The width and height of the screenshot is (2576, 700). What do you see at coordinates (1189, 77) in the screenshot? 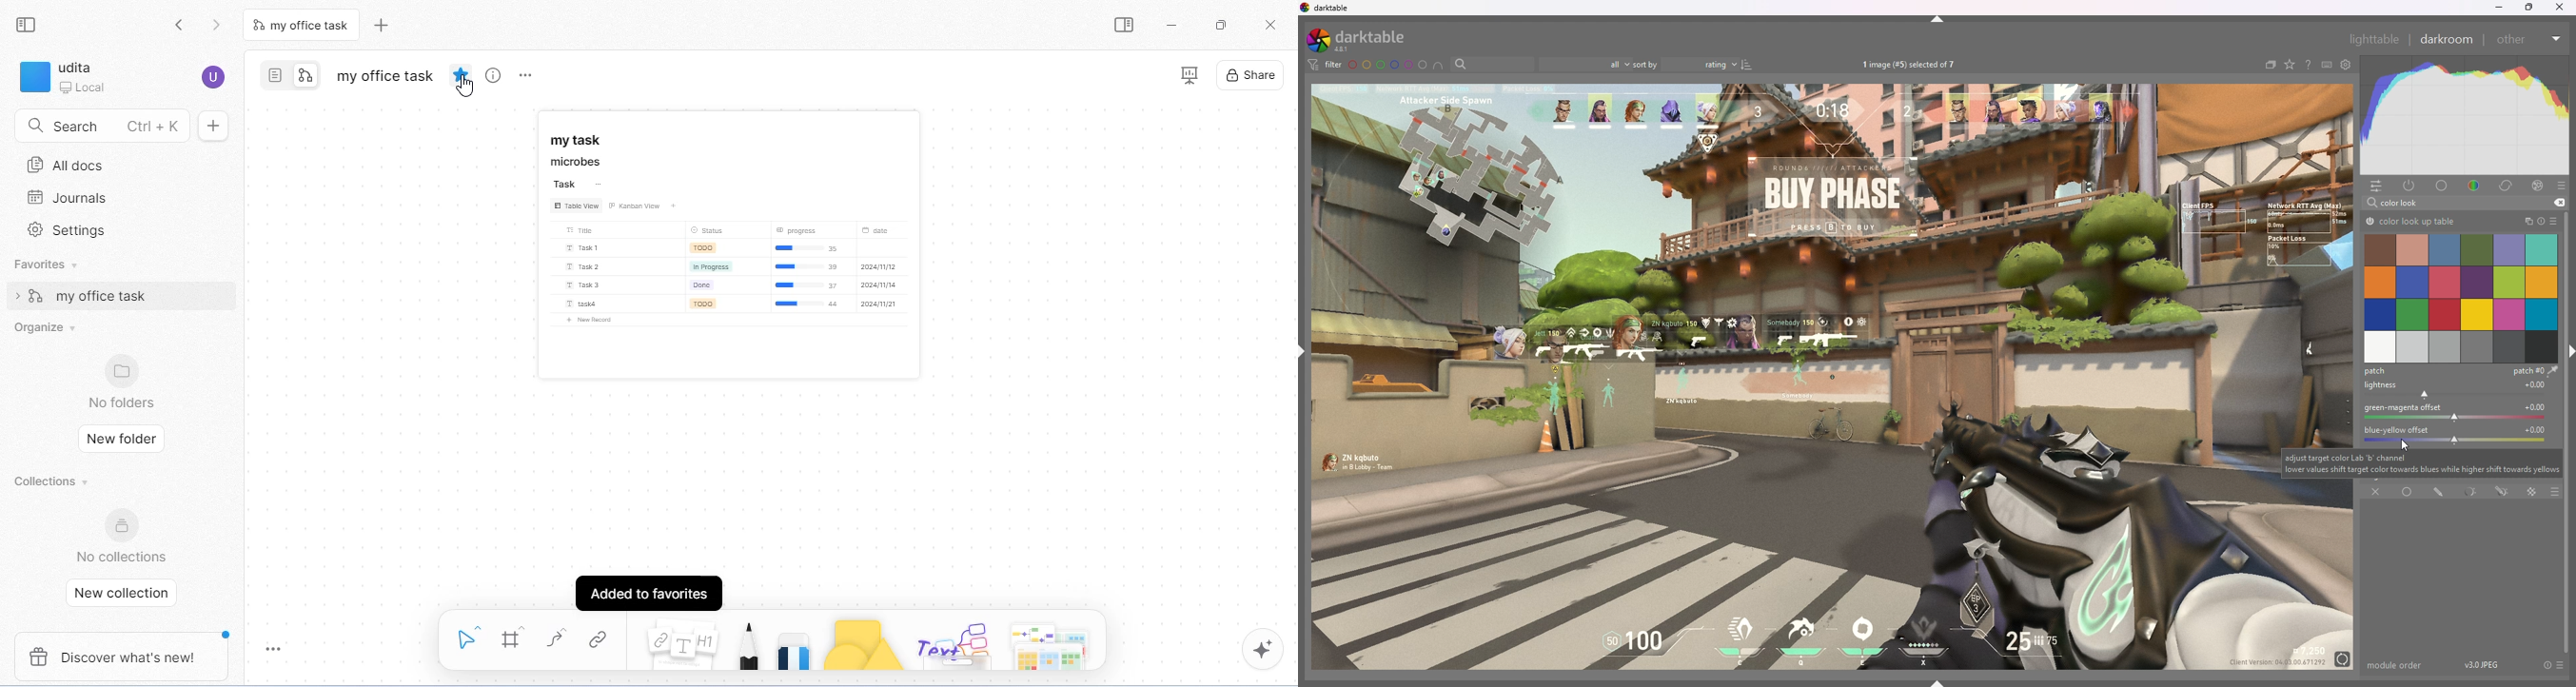
I see `presentation` at bounding box center [1189, 77].